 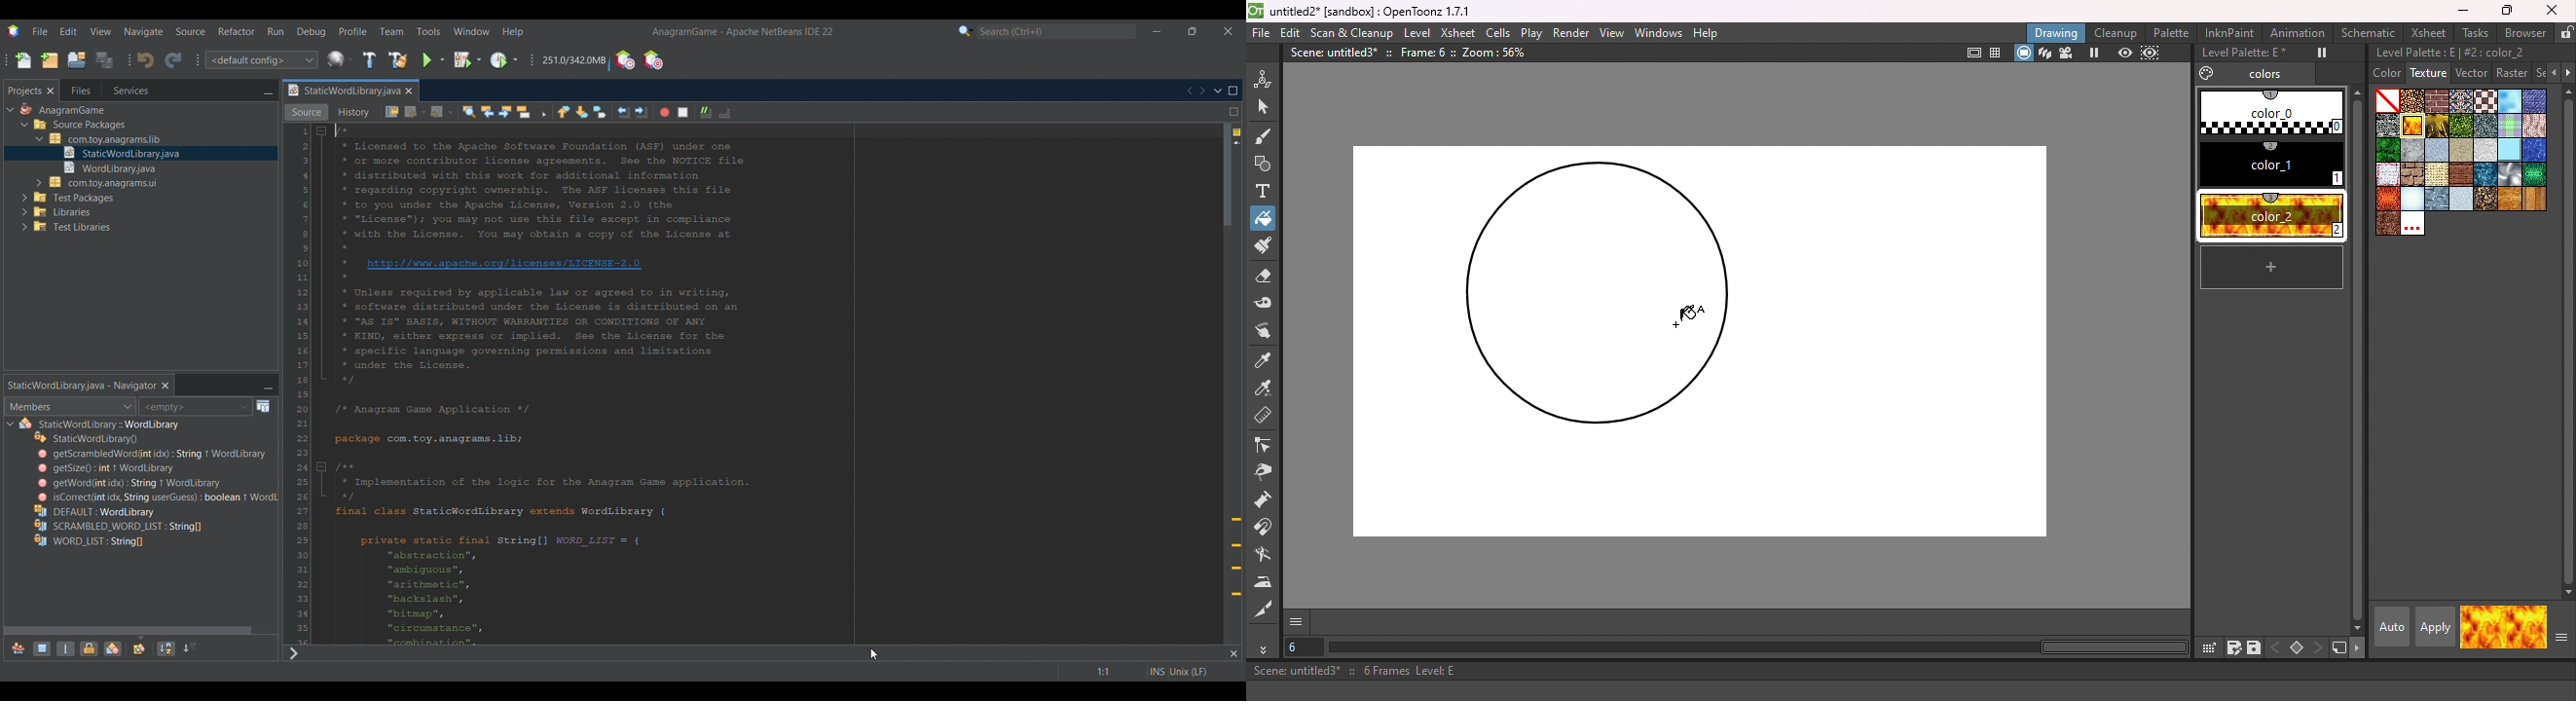 What do you see at coordinates (2513, 73) in the screenshot?
I see `Raster` at bounding box center [2513, 73].